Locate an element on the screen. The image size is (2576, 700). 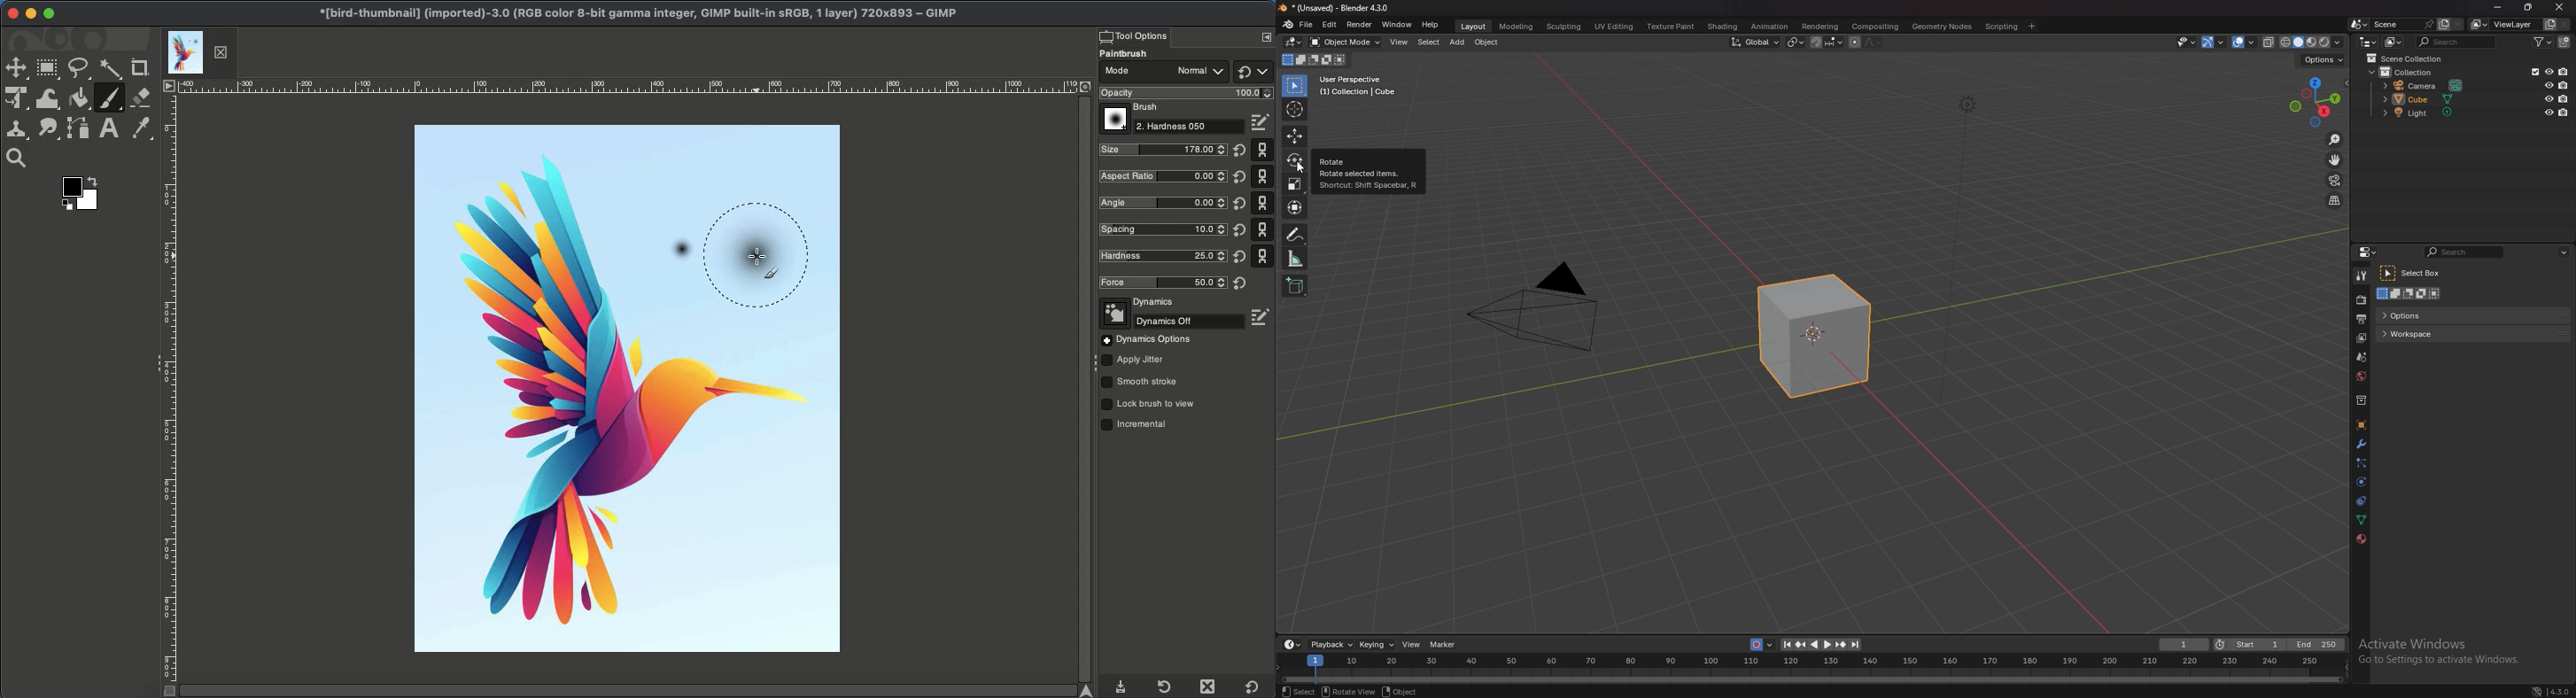
file is located at coordinates (1306, 24).